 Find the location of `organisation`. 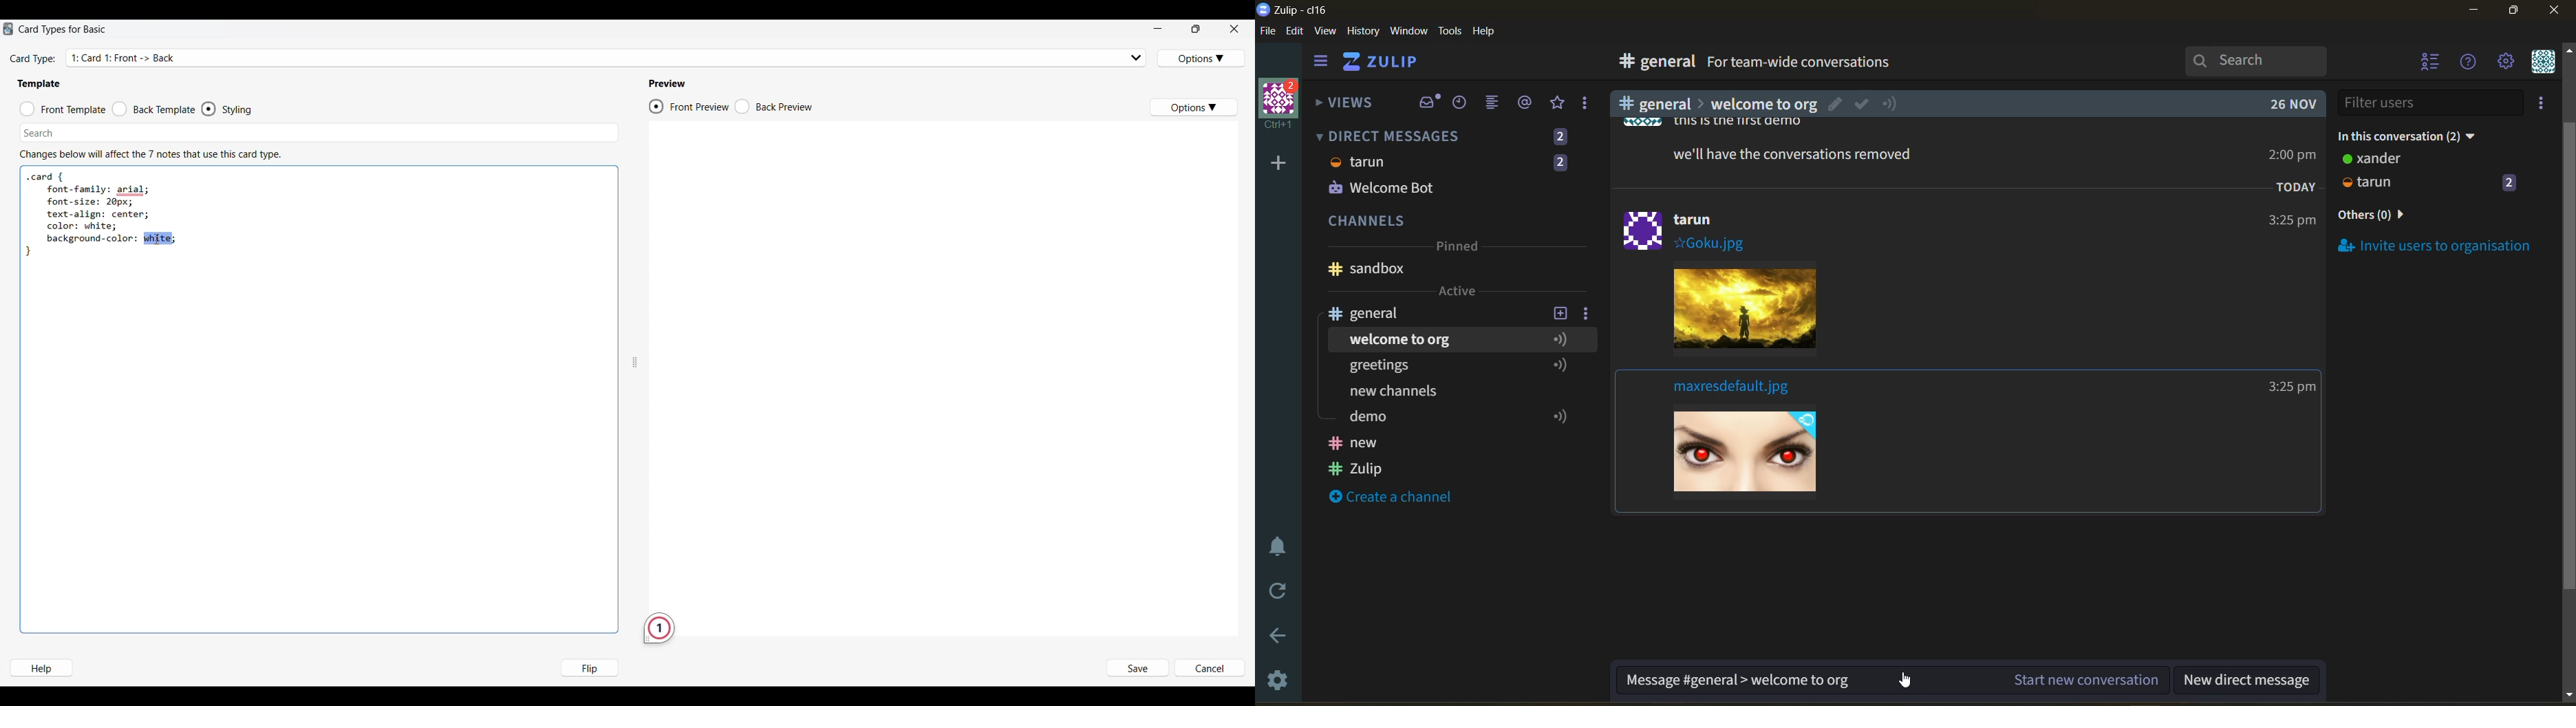

organisation is located at coordinates (1282, 105).